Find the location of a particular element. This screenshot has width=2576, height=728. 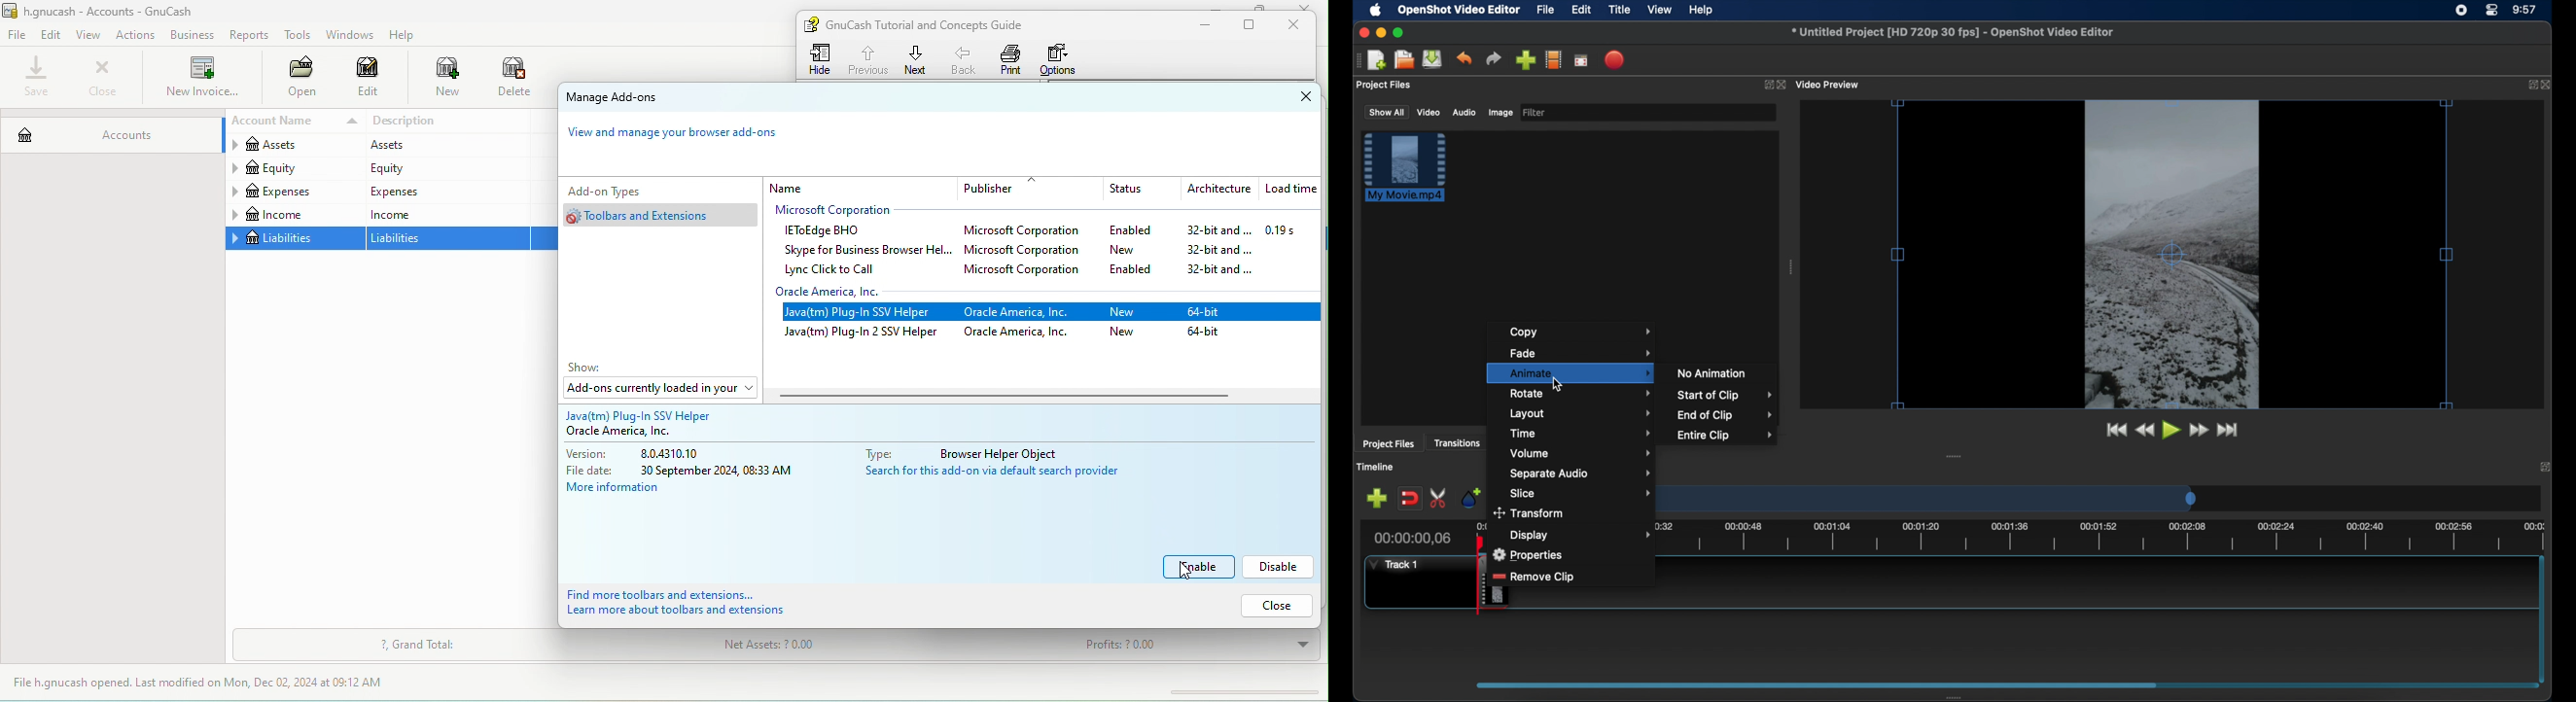

income is located at coordinates (445, 214).